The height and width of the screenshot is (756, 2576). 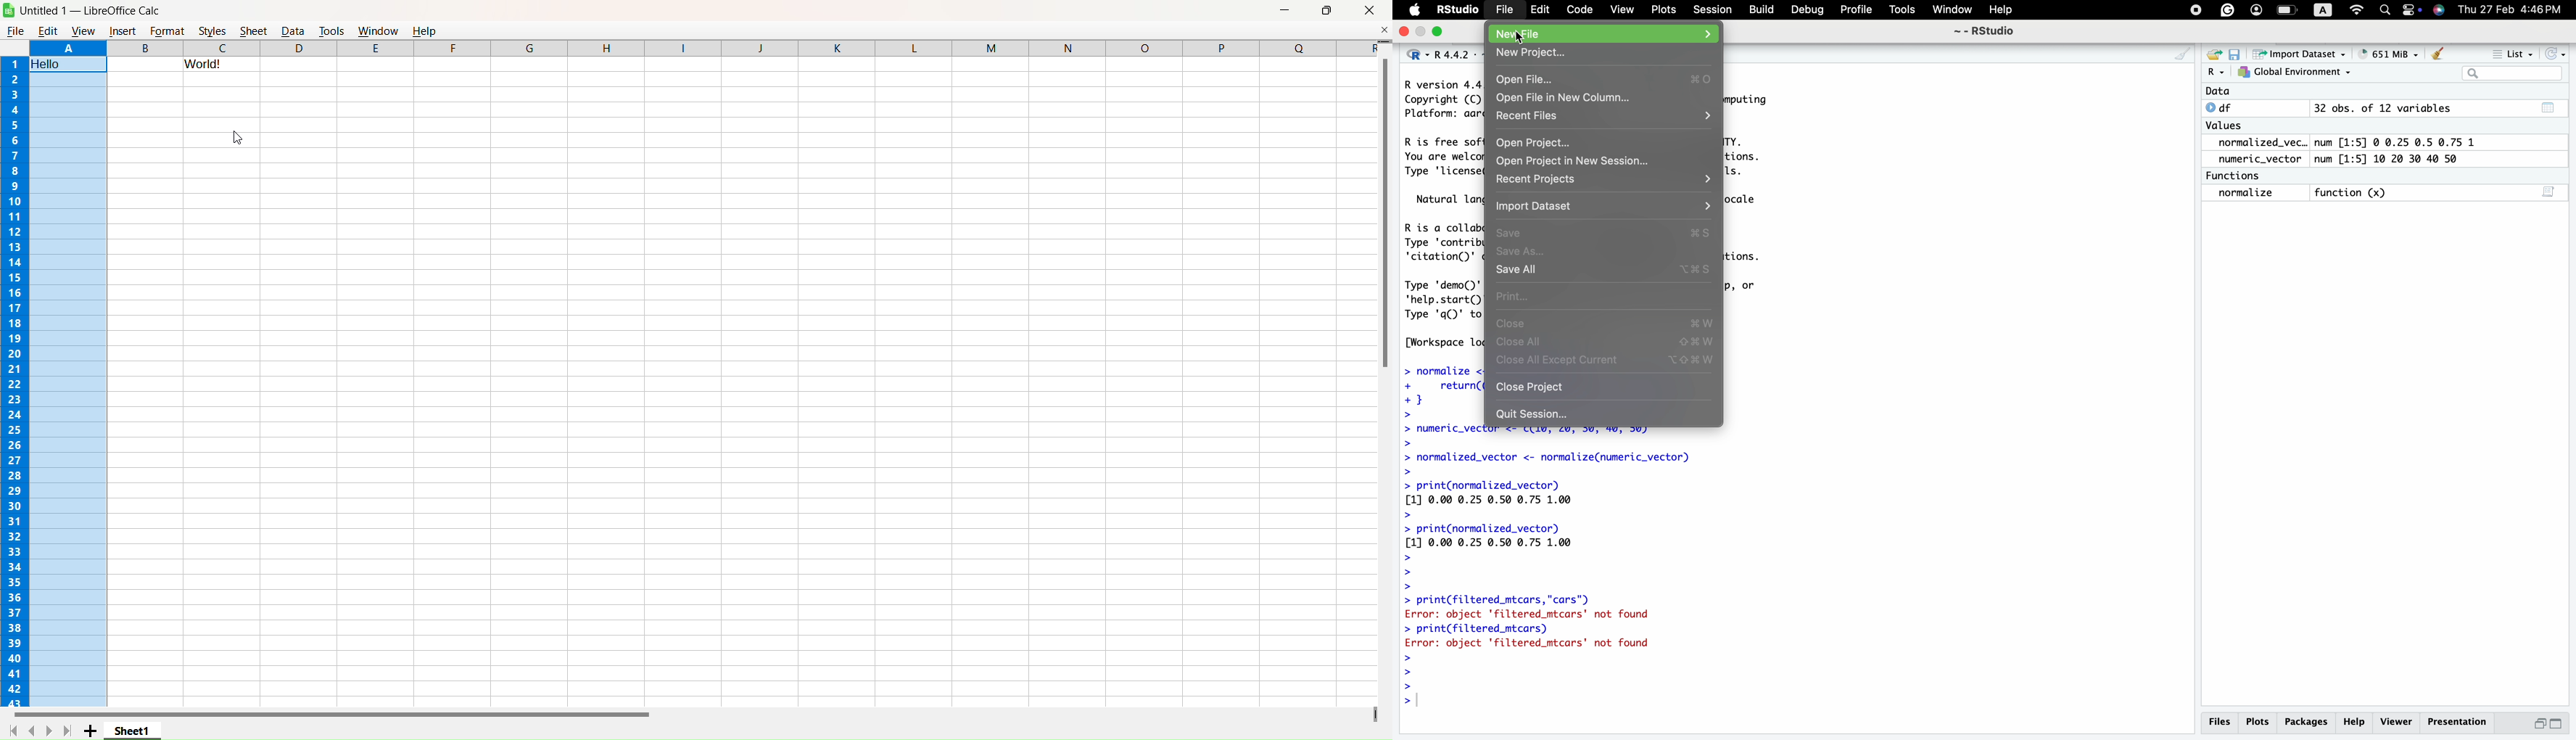 I want to click on minimize, so click(x=1422, y=32).